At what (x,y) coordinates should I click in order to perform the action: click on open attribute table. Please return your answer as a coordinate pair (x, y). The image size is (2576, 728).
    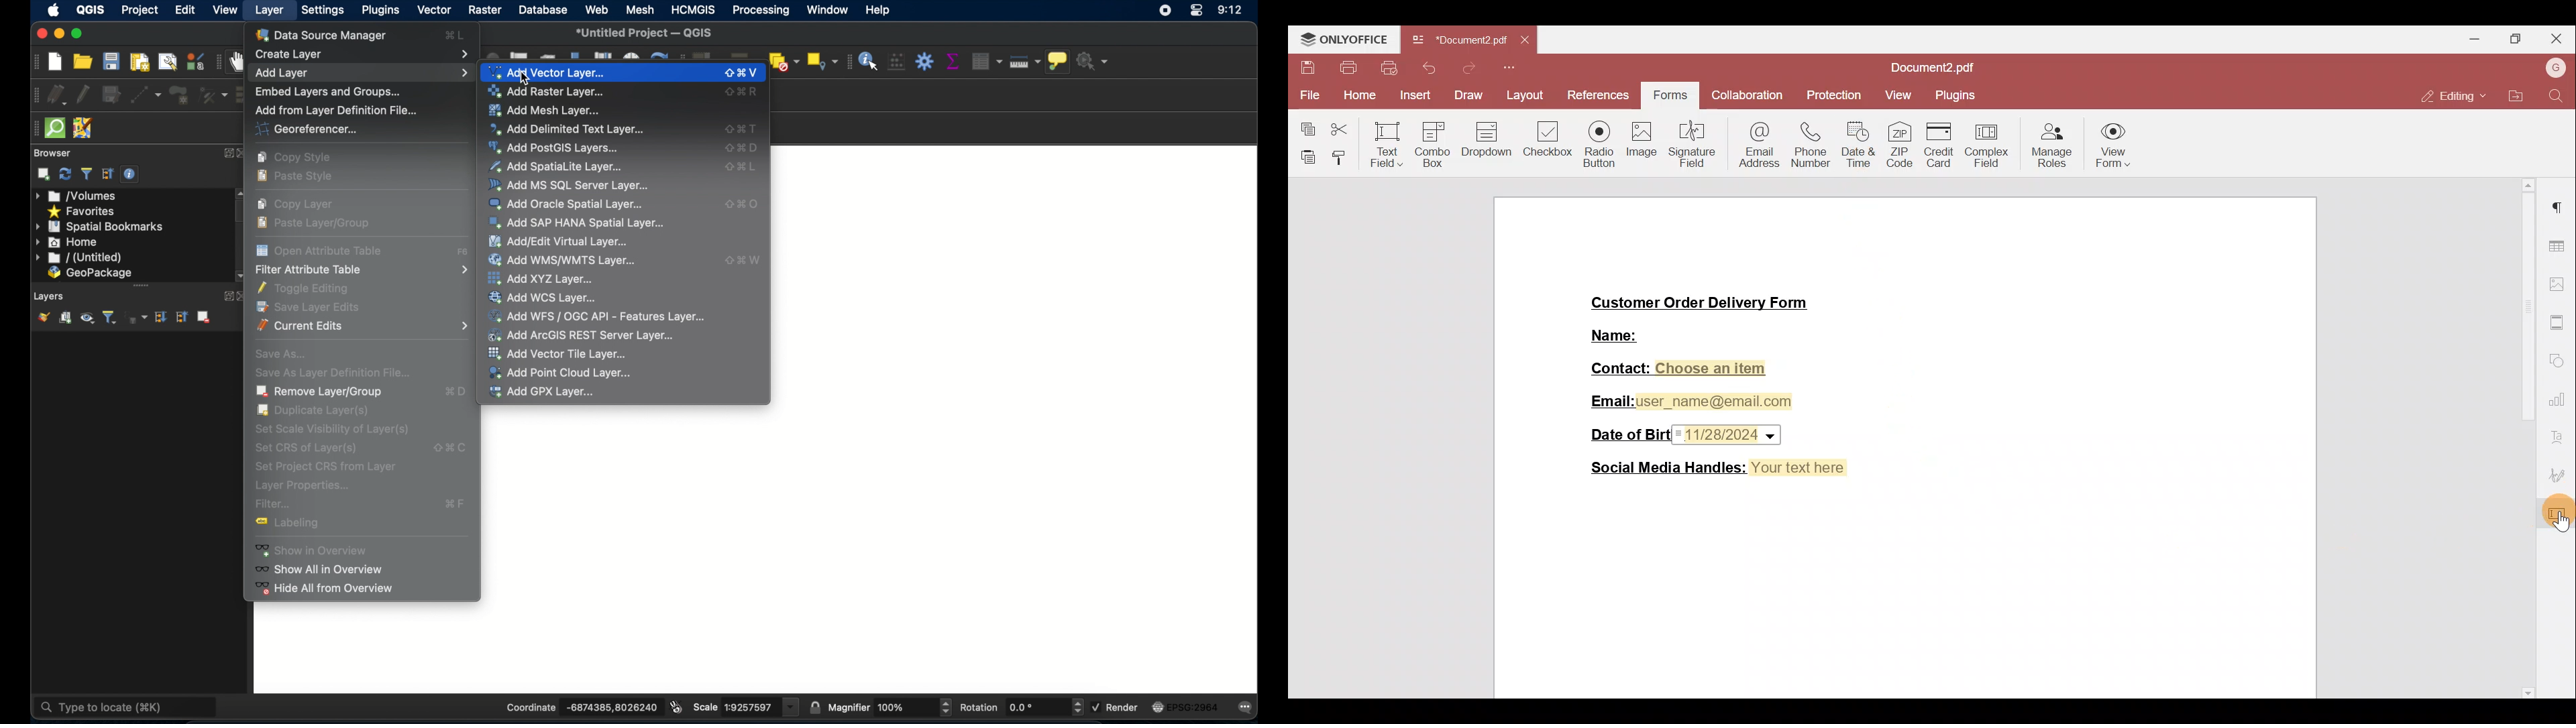
    Looking at the image, I should click on (988, 61).